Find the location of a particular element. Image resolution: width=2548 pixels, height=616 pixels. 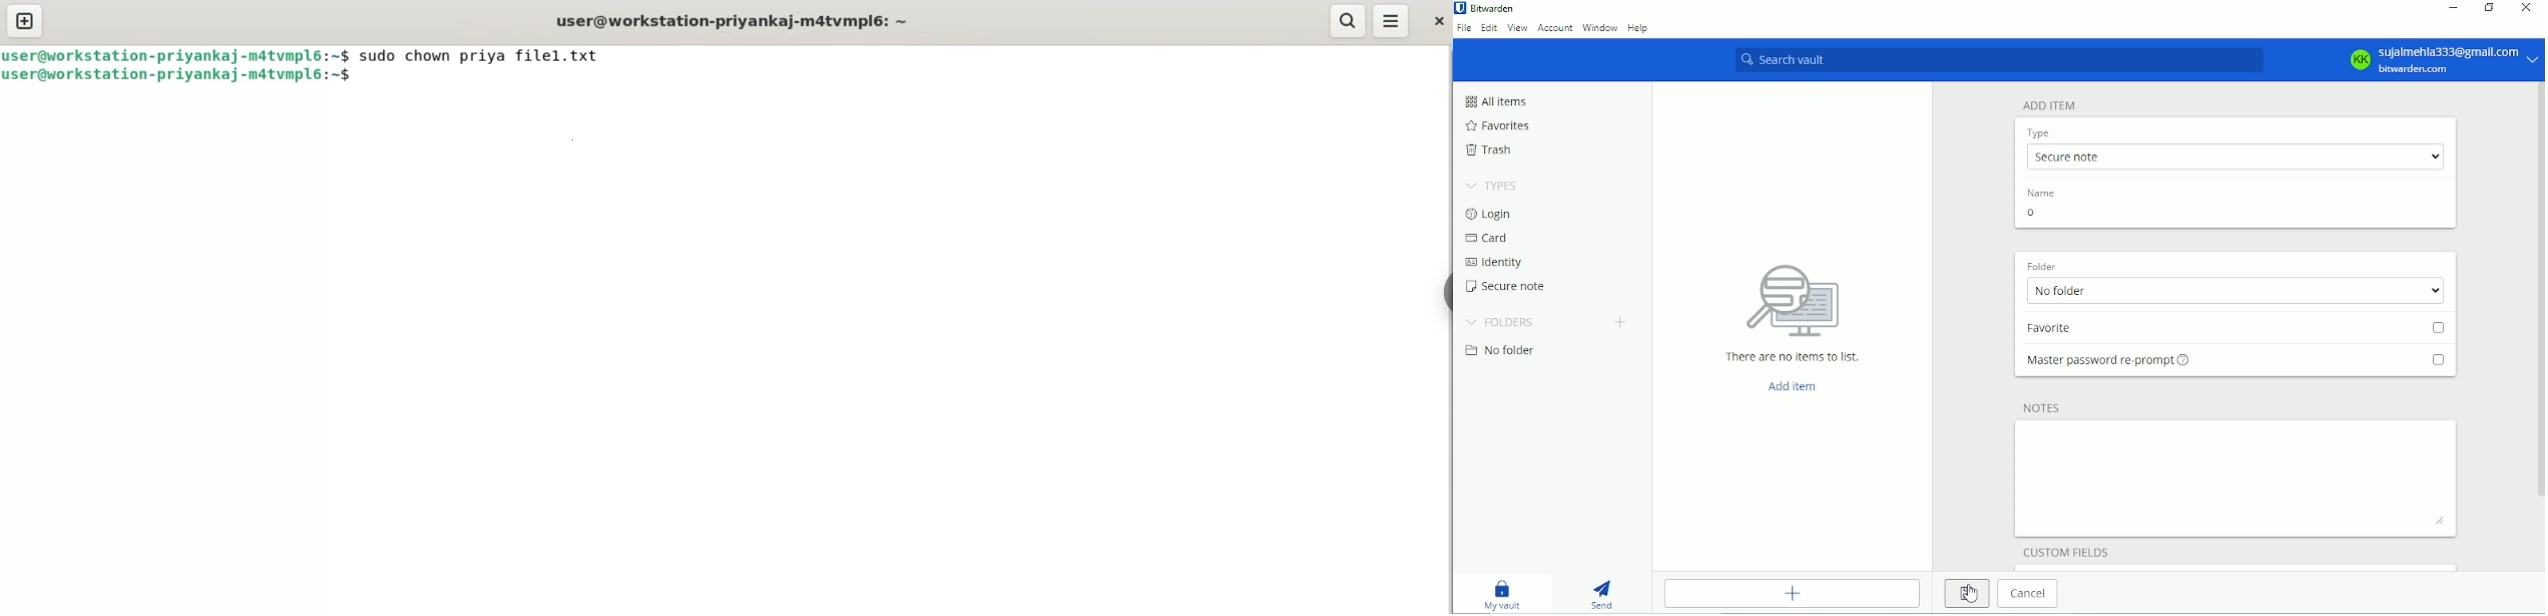

Types is located at coordinates (1493, 185).